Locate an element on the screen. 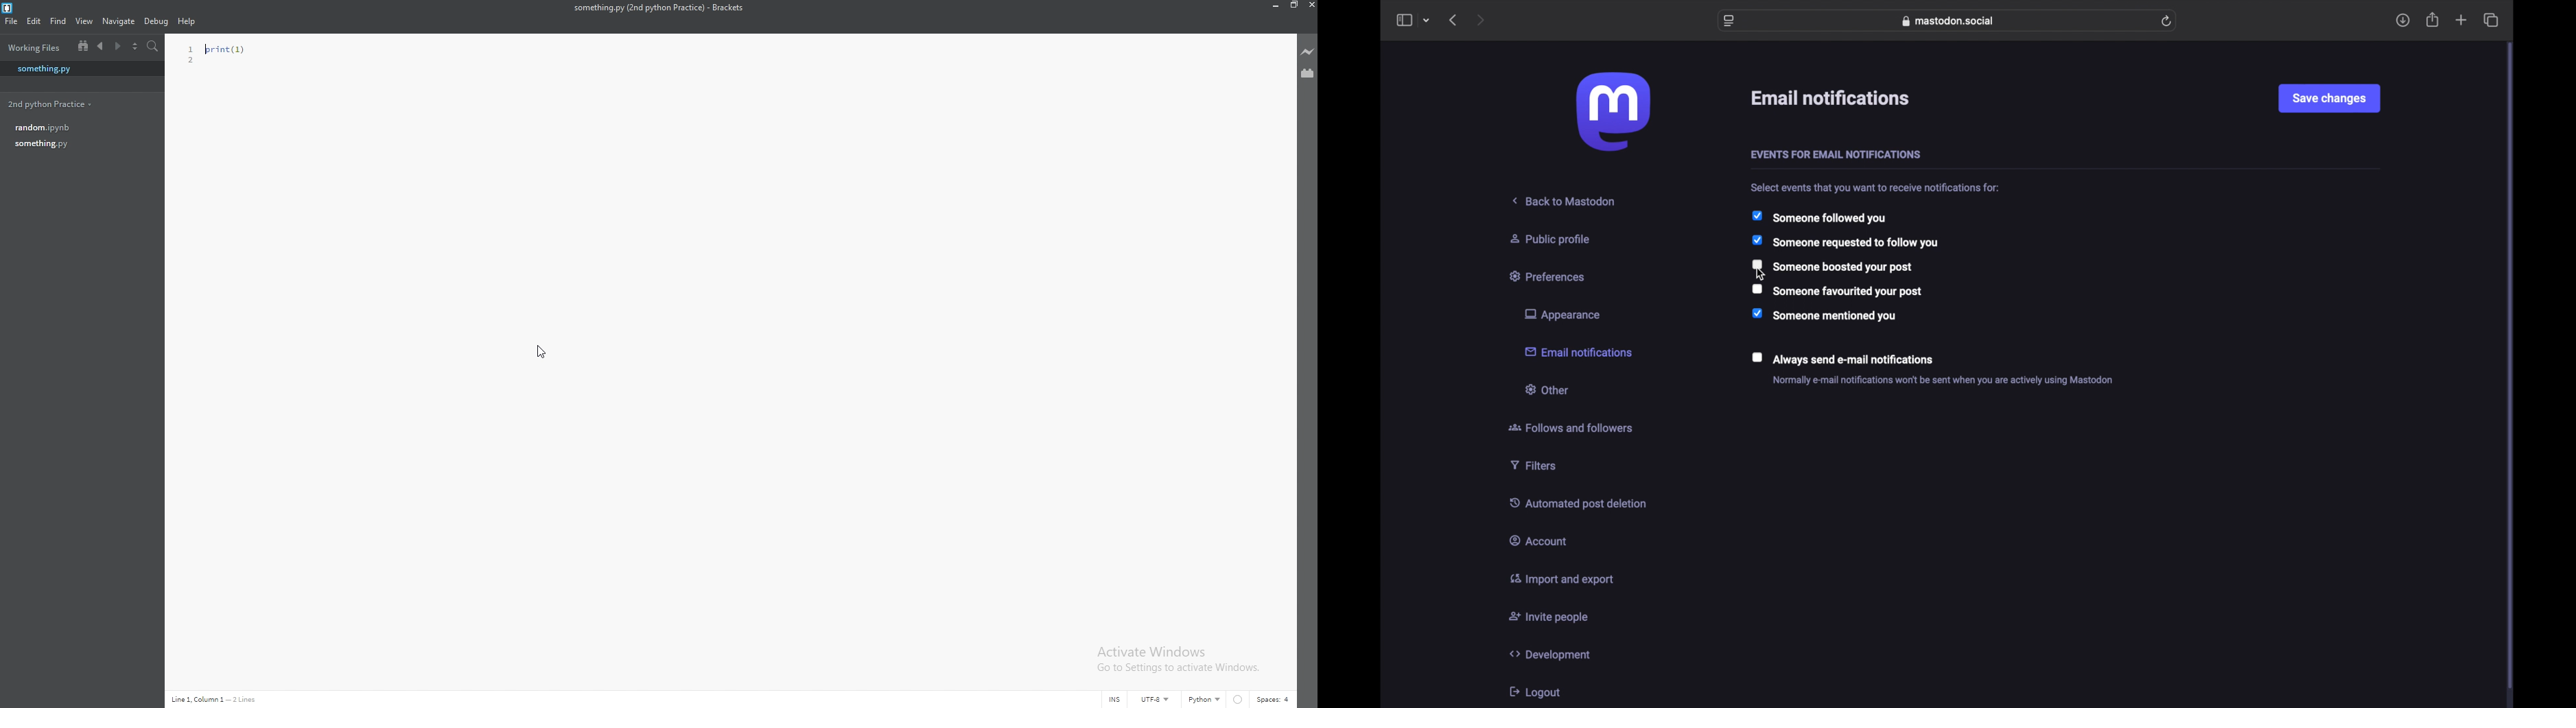 The height and width of the screenshot is (728, 2576). checkbox is located at coordinates (1832, 266).